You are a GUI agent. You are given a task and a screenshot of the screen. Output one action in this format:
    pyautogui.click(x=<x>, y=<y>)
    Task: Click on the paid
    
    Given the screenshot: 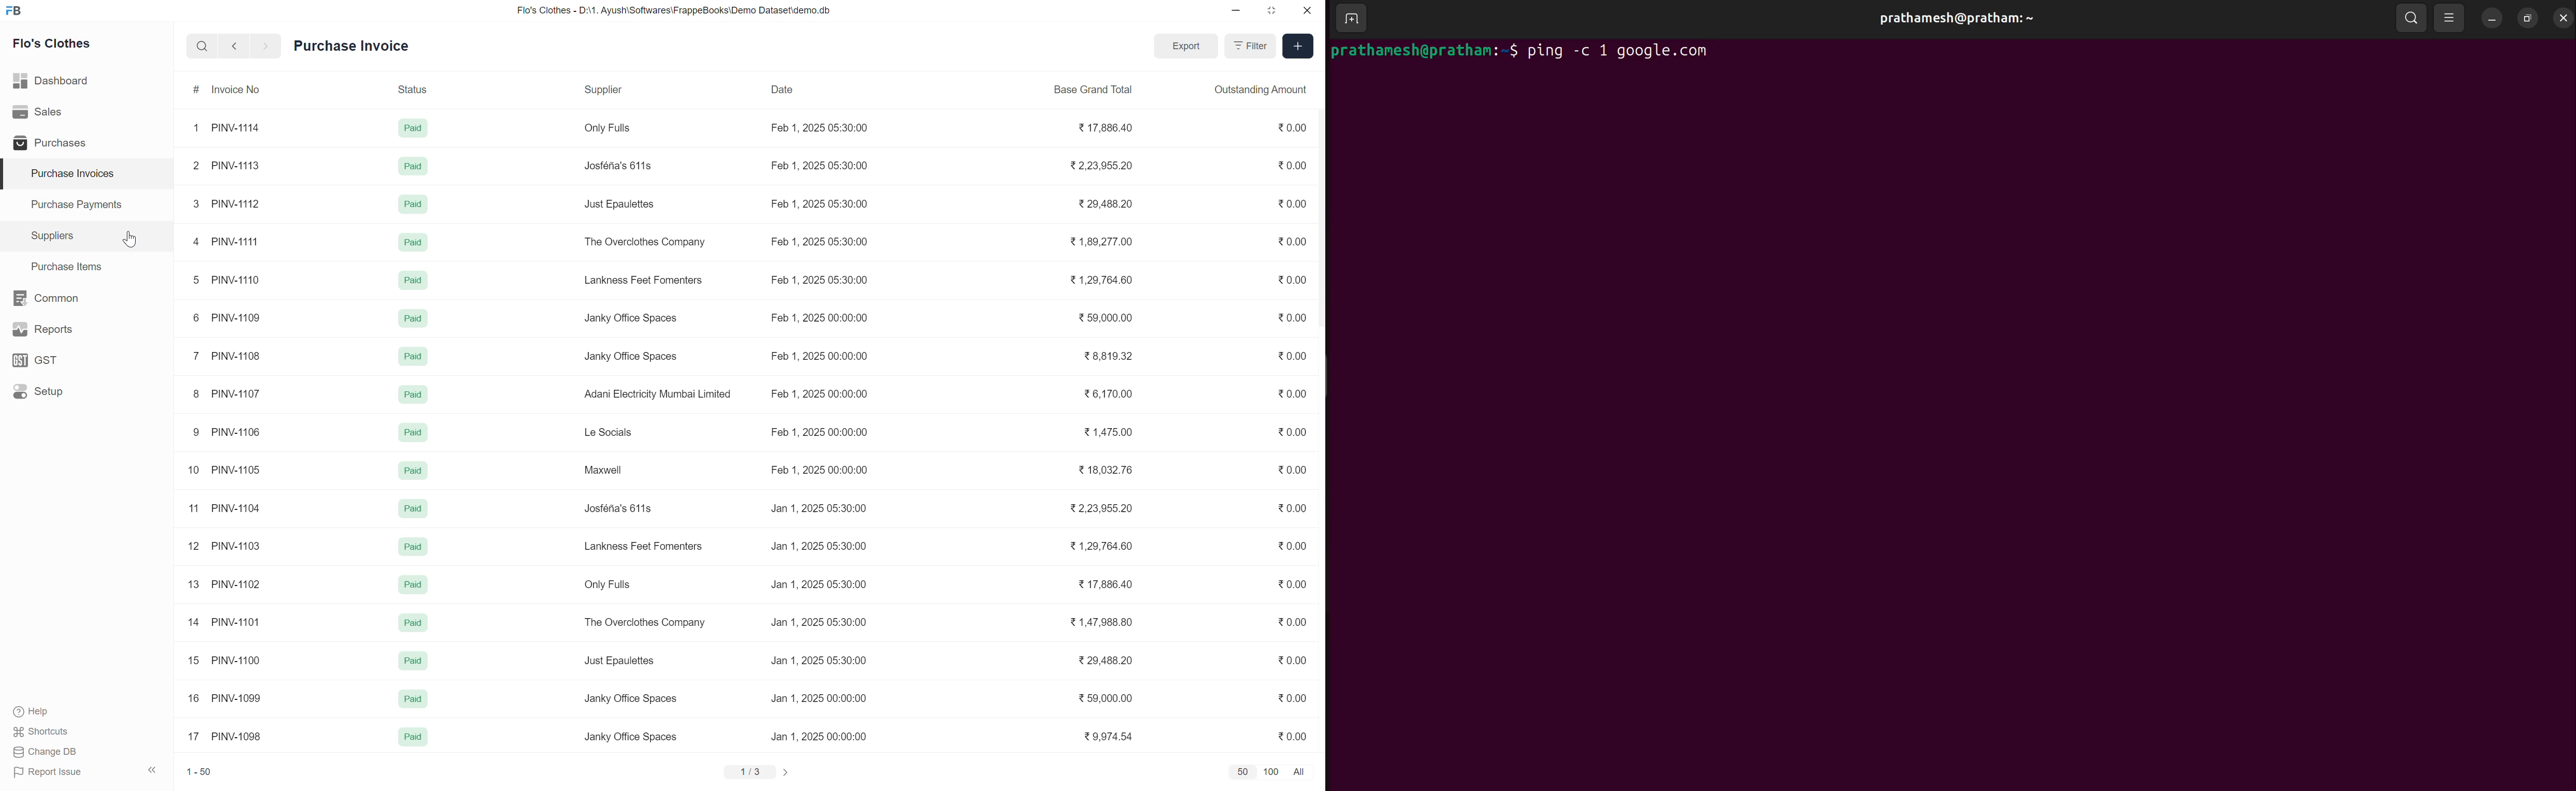 What is the action you would take?
    pyautogui.click(x=412, y=432)
    